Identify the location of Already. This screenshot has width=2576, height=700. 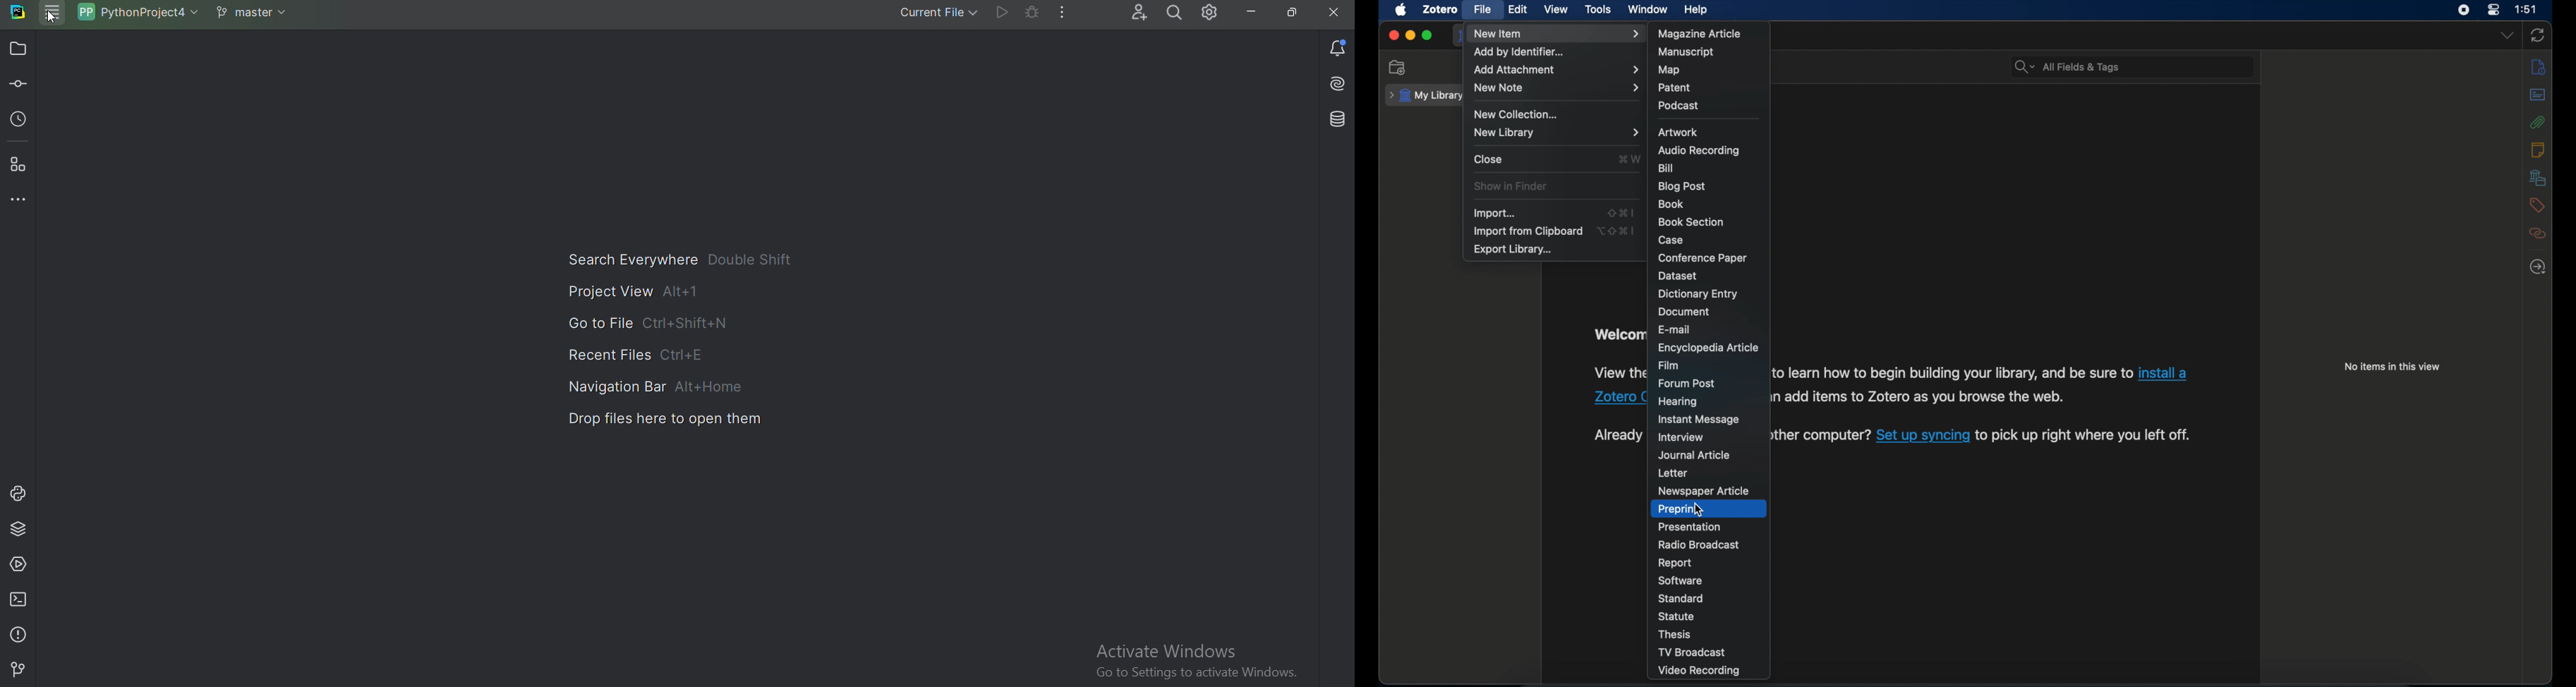
(1617, 435).